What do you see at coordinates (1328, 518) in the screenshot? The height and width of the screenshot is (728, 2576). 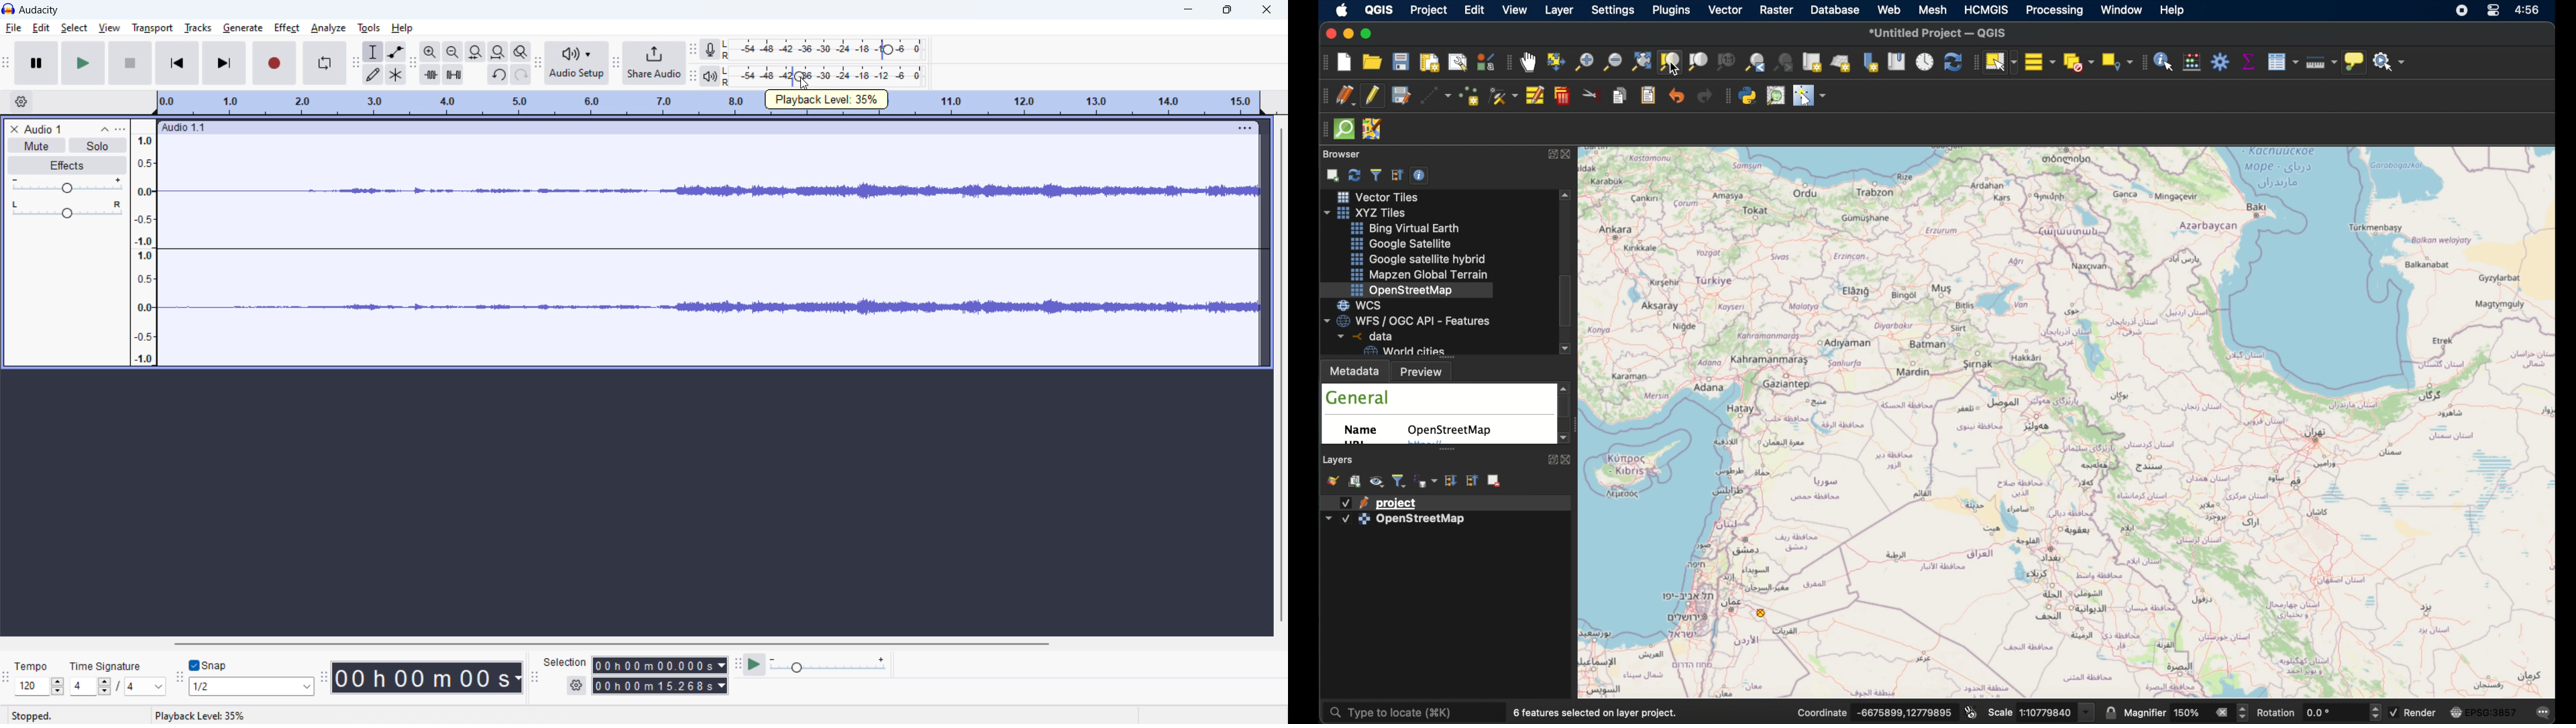 I see `dropdown` at bounding box center [1328, 518].